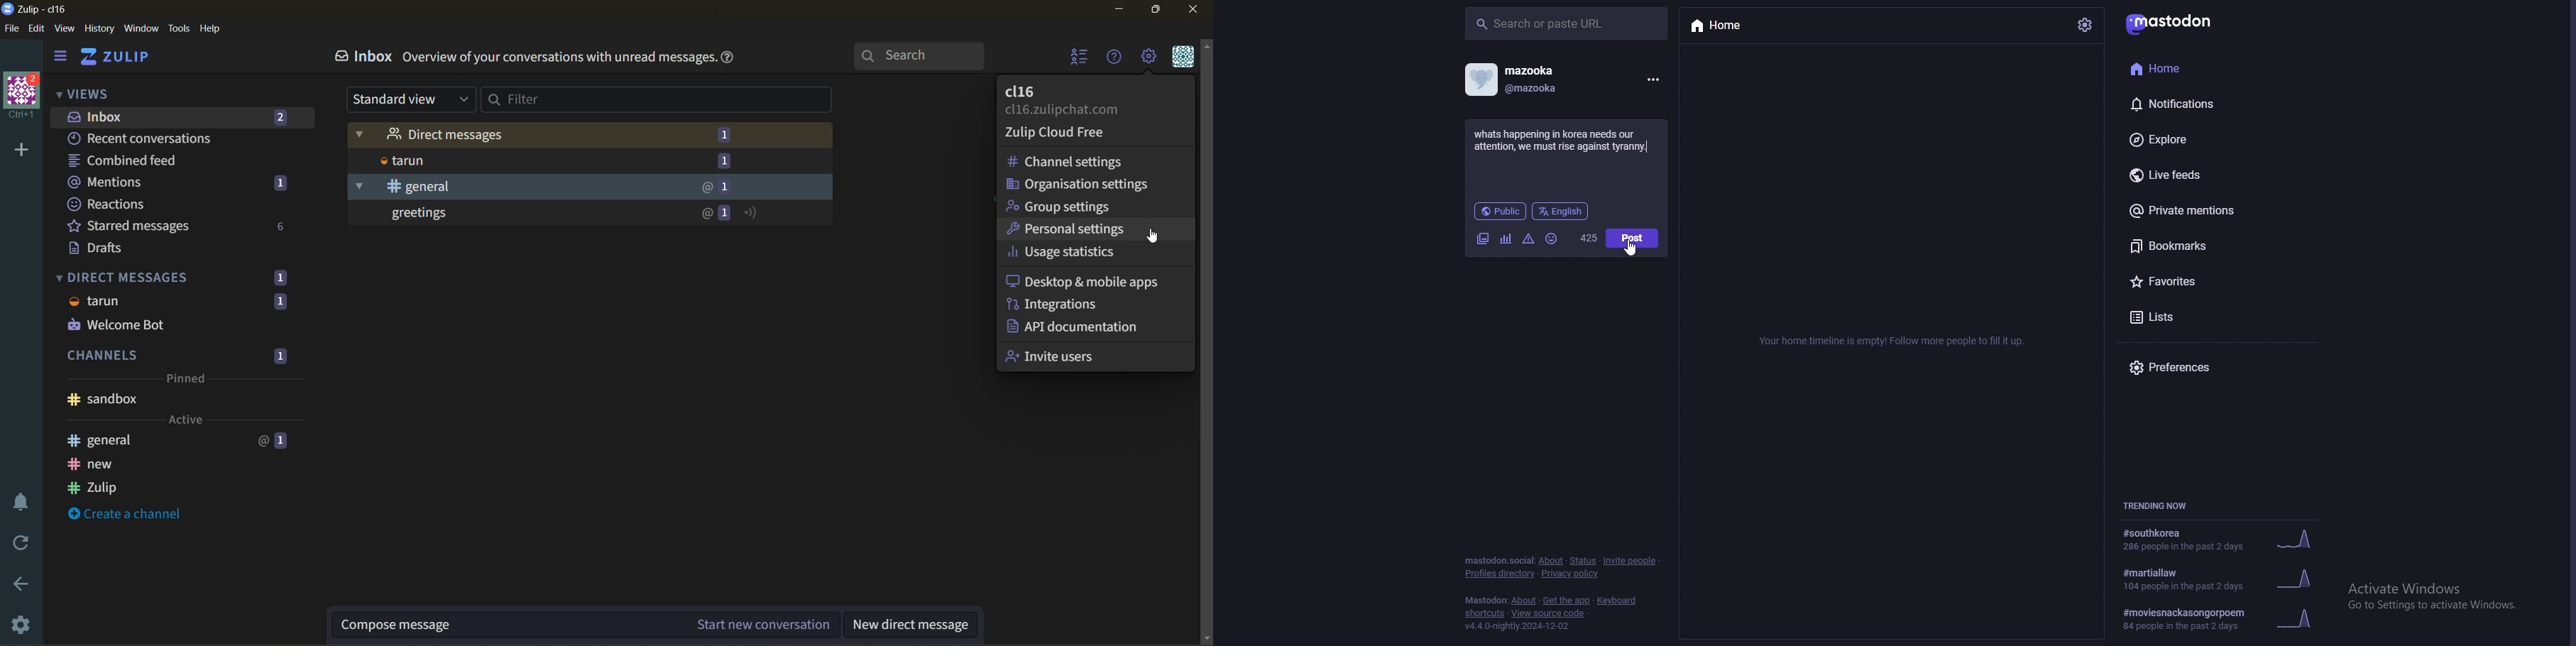 The height and width of the screenshot is (672, 2576). What do you see at coordinates (18, 628) in the screenshot?
I see `settings` at bounding box center [18, 628].